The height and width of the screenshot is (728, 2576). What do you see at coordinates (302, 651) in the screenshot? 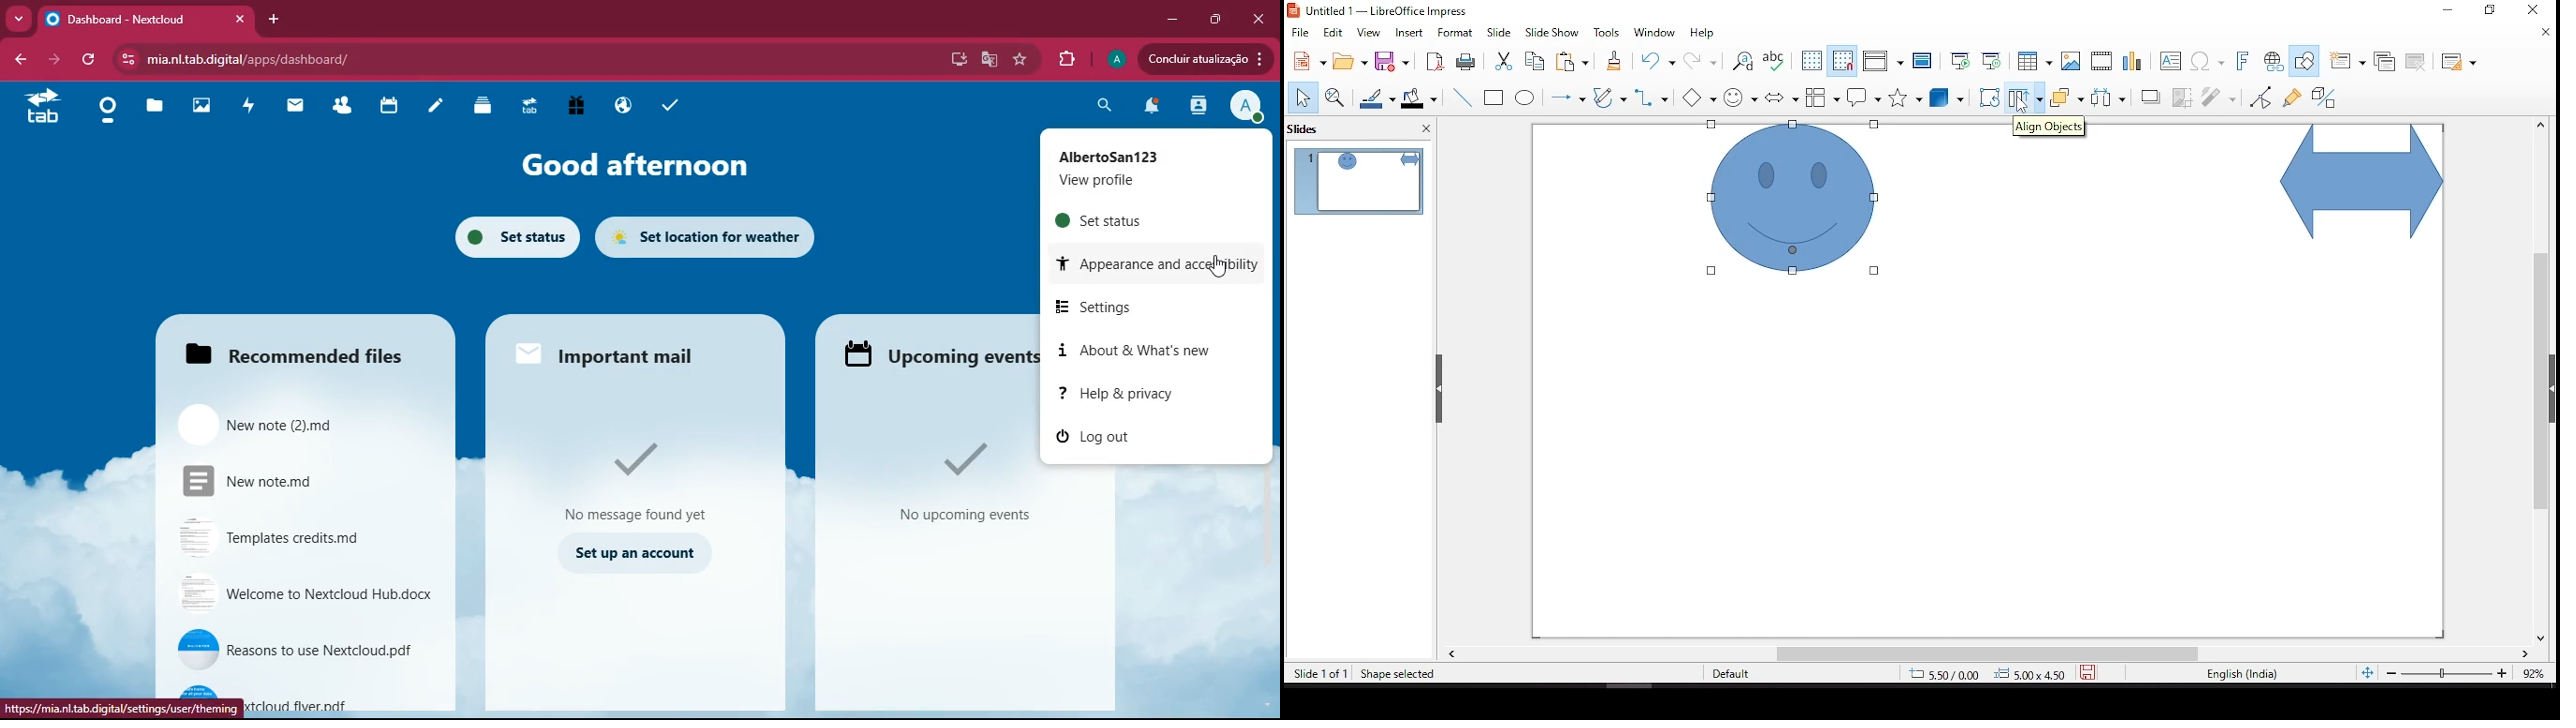
I see `Reasons to use Nextcloud.pdf` at bounding box center [302, 651].